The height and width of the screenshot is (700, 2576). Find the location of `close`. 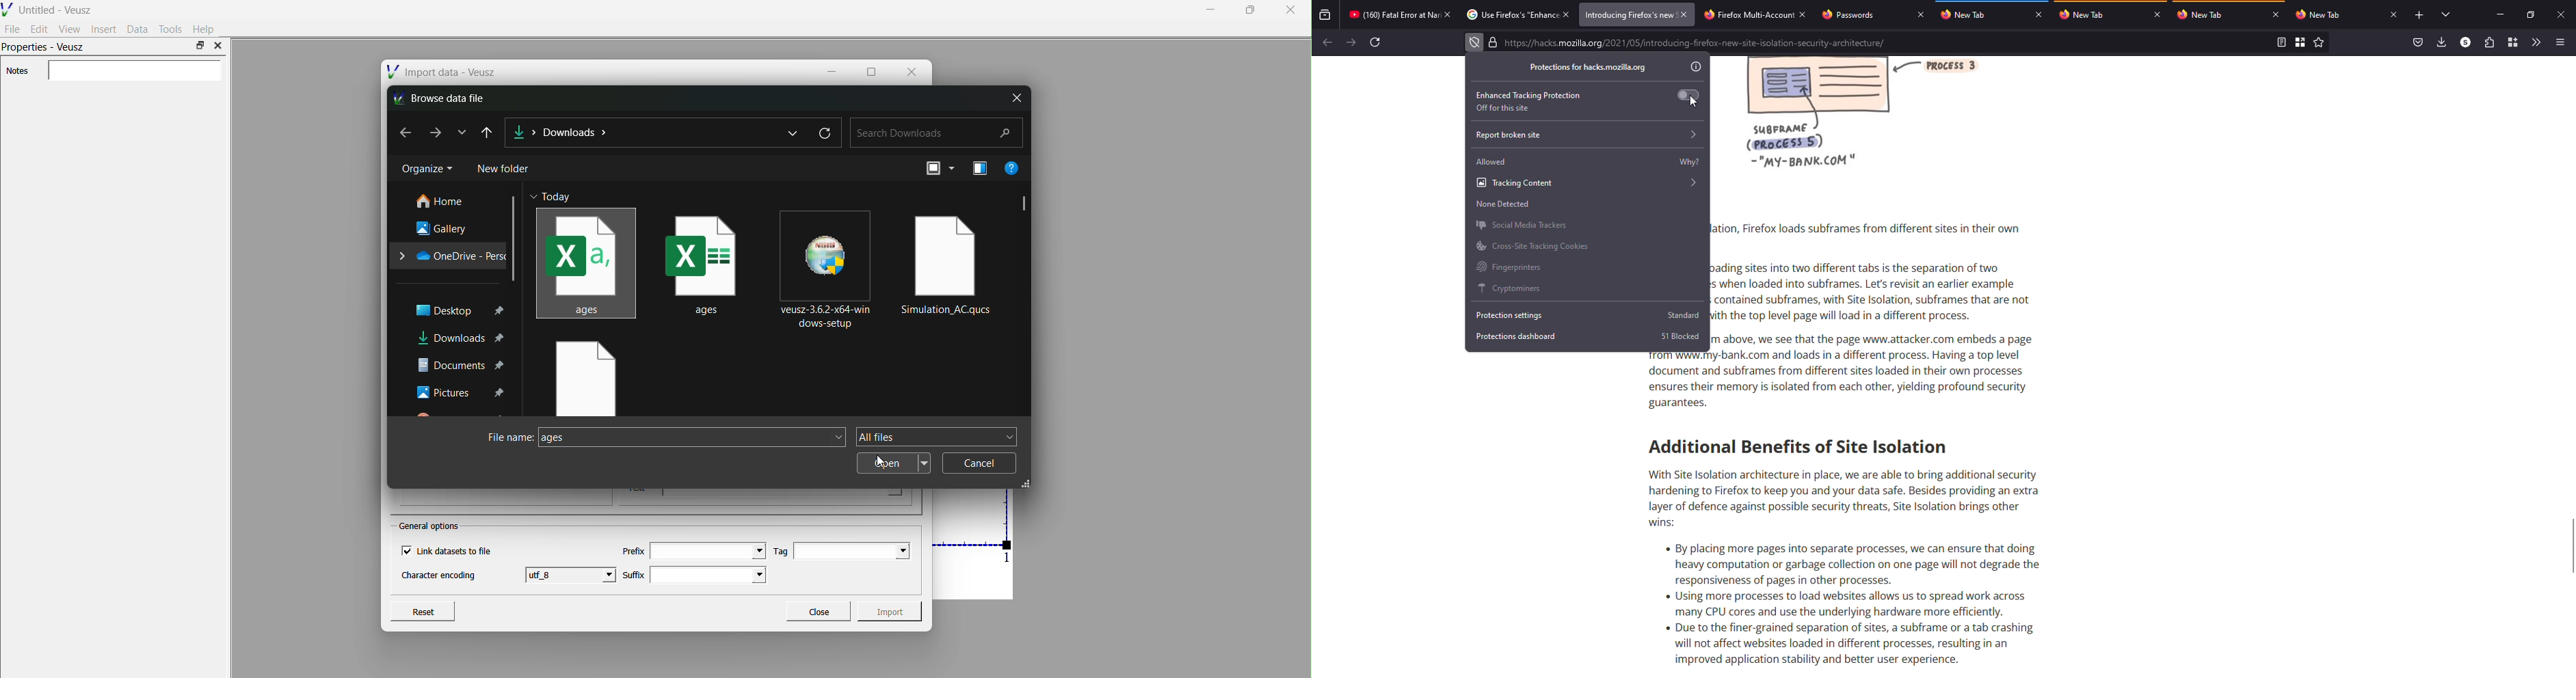

close is located at coordinates (1684, 14).